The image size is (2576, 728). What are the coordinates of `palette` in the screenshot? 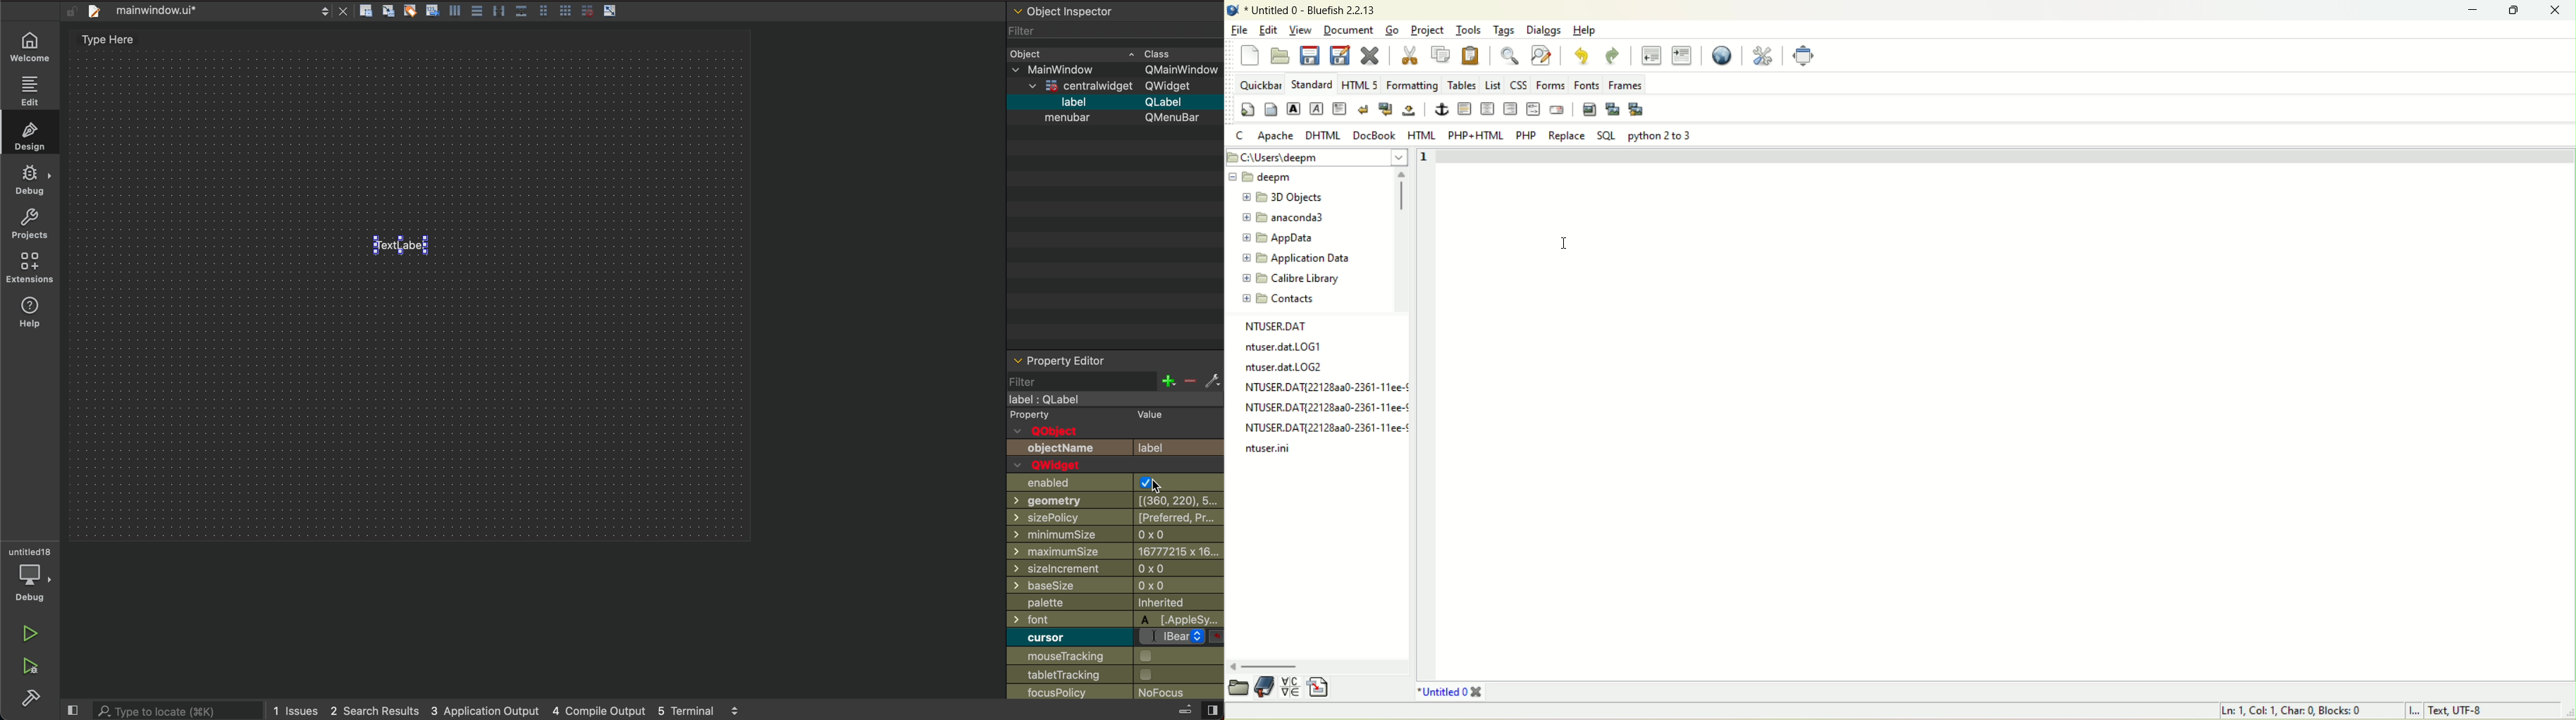 It's located at (1055, 603).